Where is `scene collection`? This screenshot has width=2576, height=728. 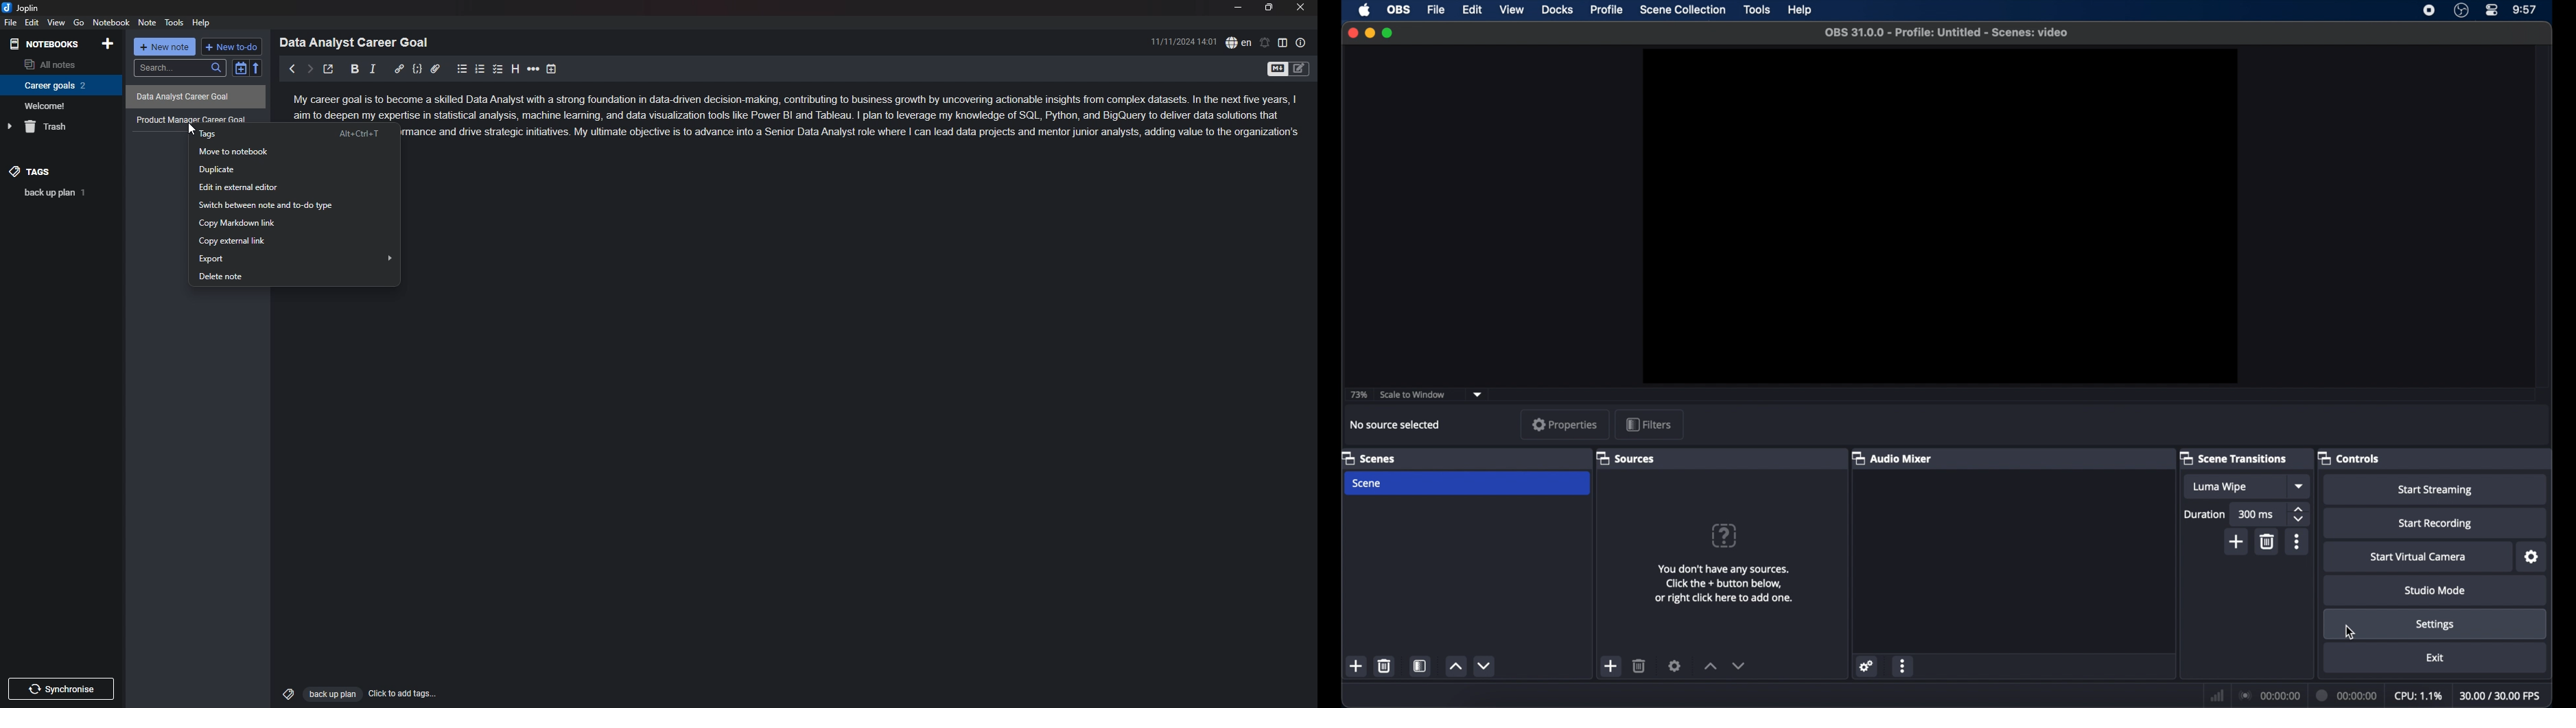 scene collection is located at coordinates (1684, 10).